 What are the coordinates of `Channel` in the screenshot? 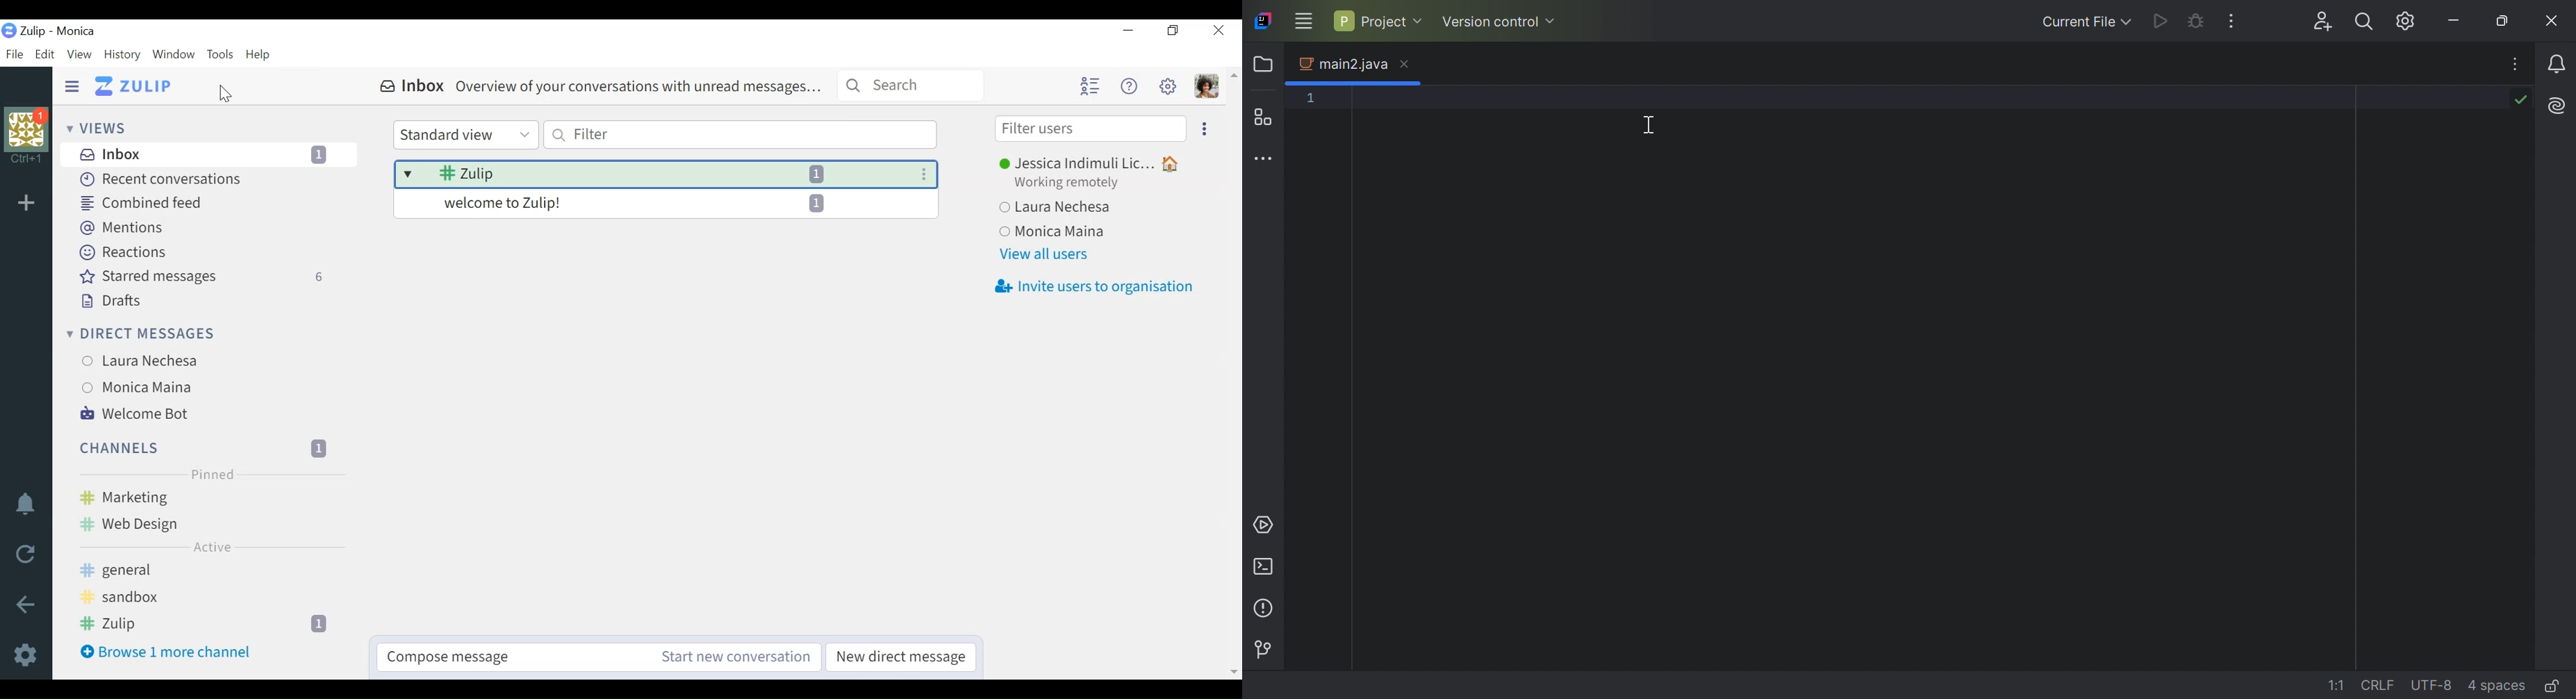 It's located at (208, 498).